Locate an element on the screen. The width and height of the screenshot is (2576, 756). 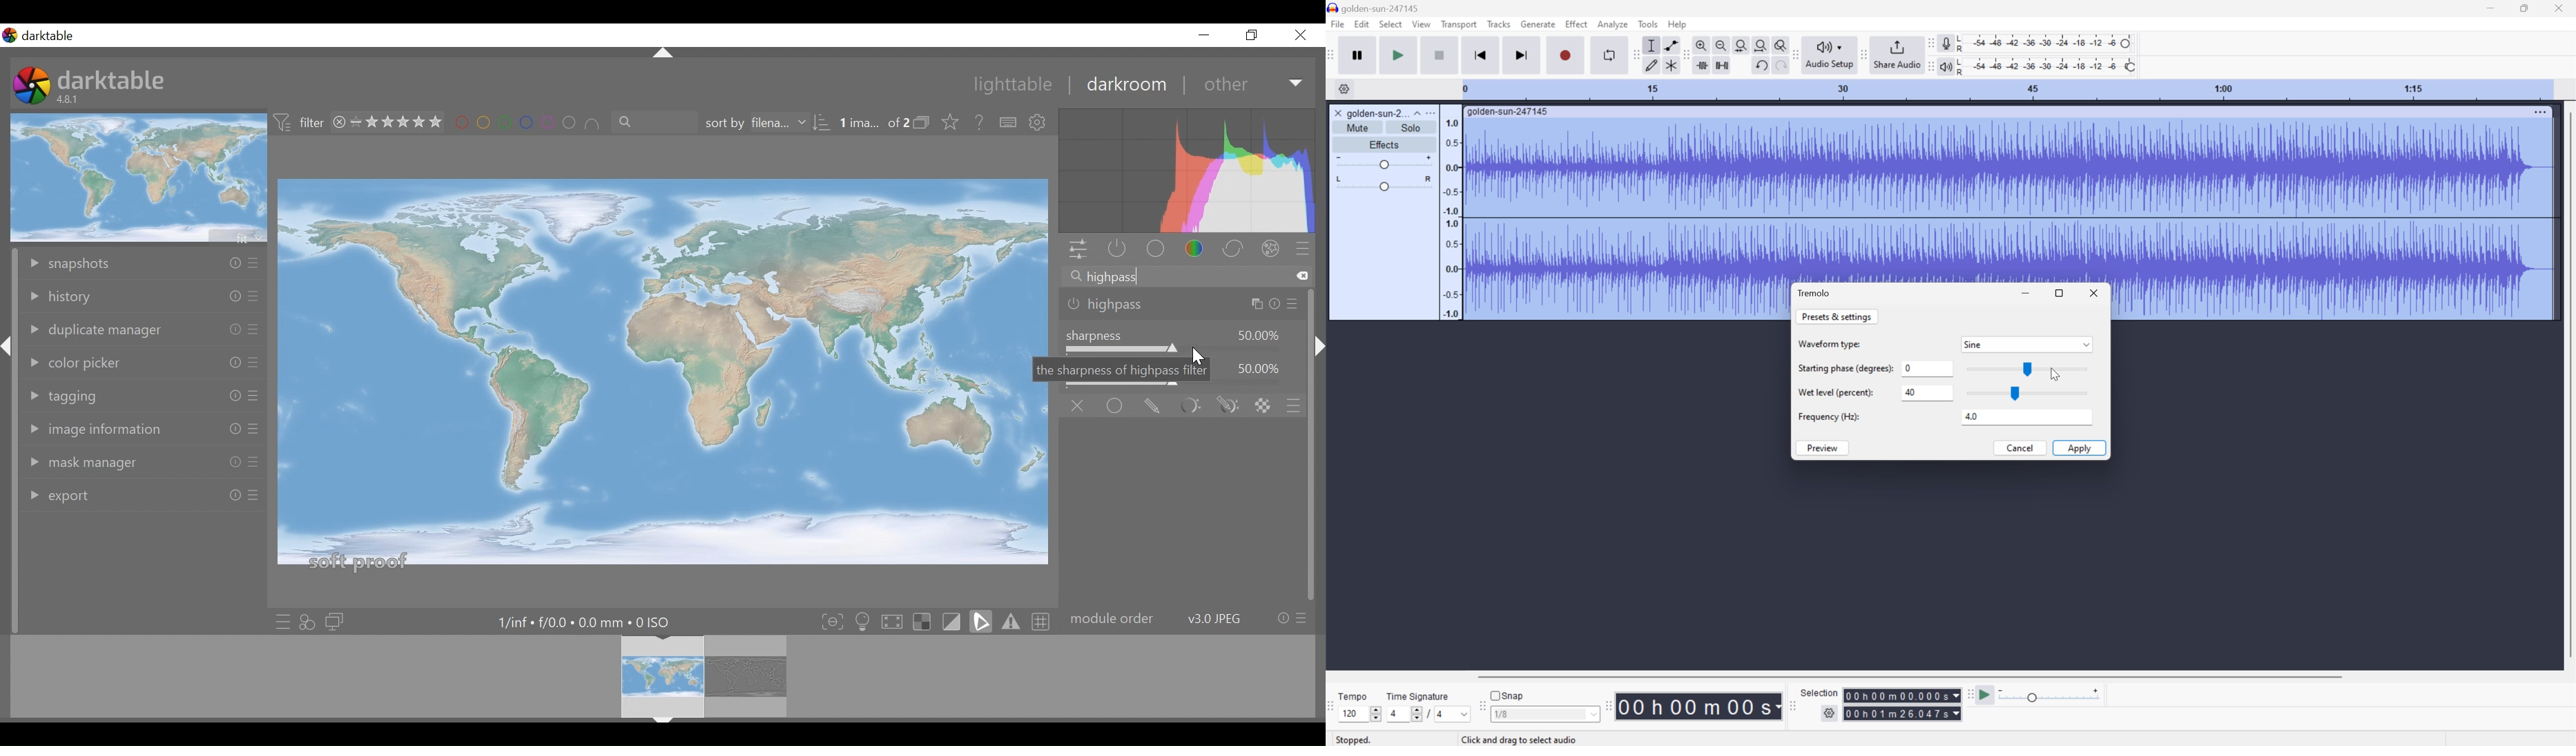
mask manager is located at coordinates (144, 460).